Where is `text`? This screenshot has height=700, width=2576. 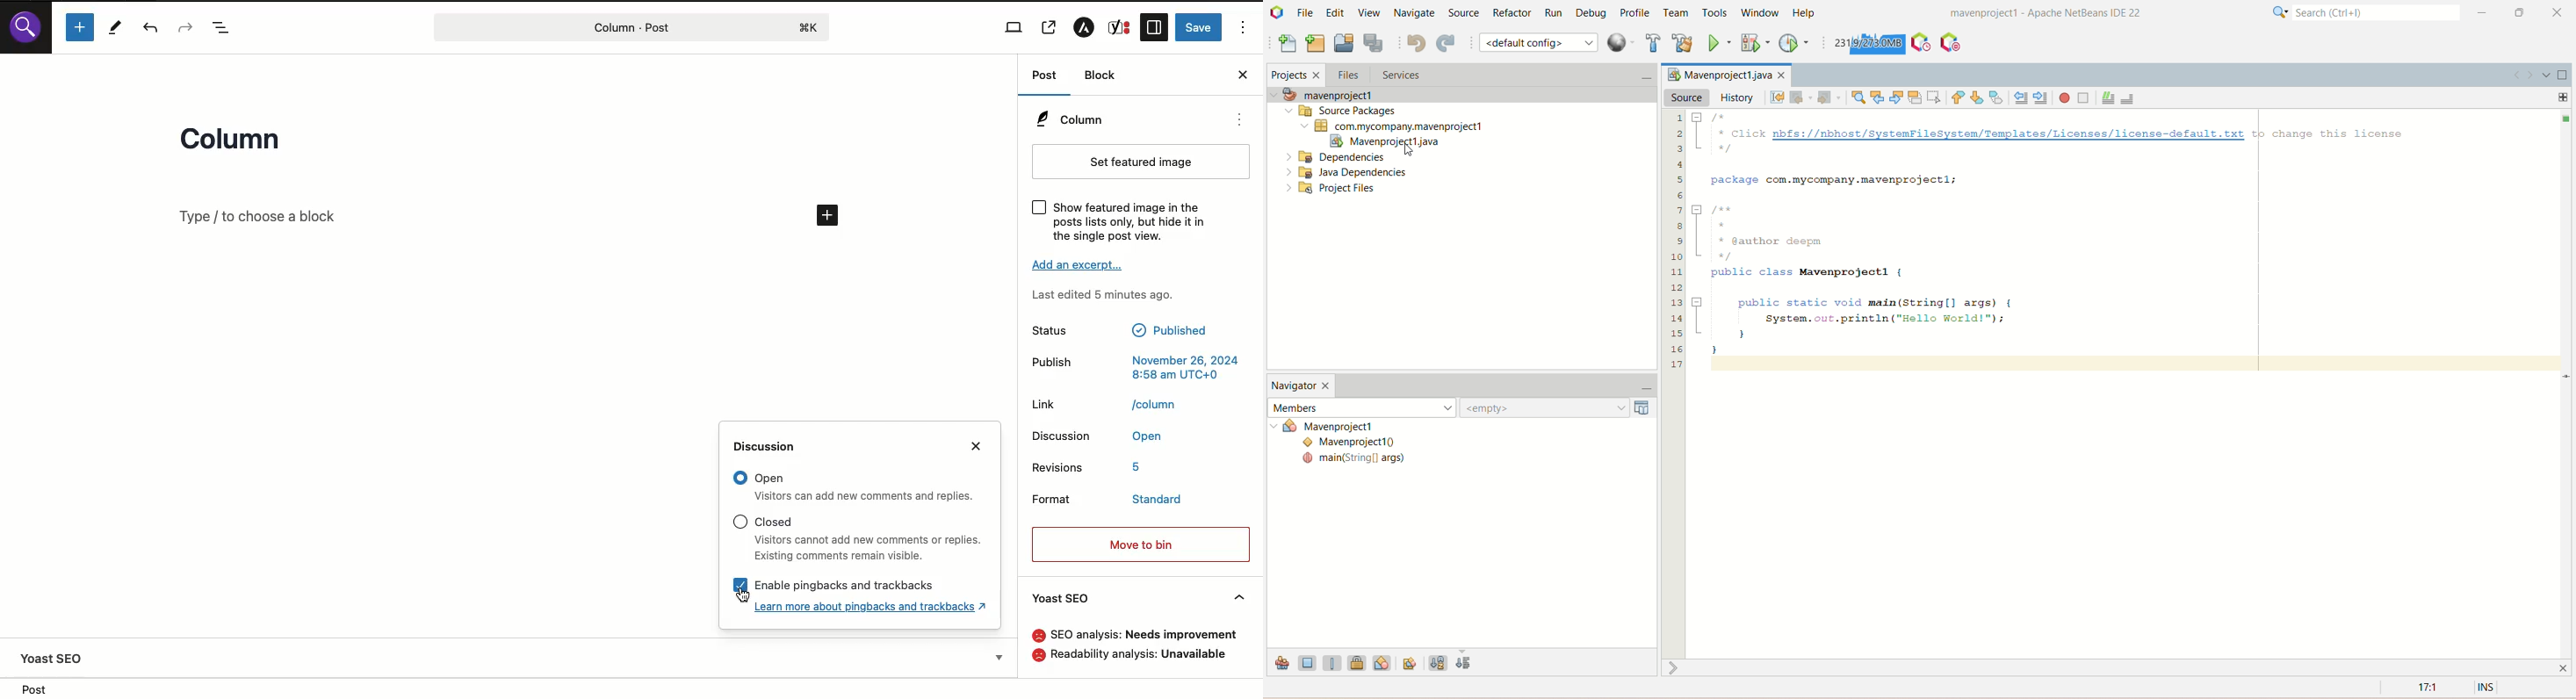
text is located at coordinates (1144, 635).